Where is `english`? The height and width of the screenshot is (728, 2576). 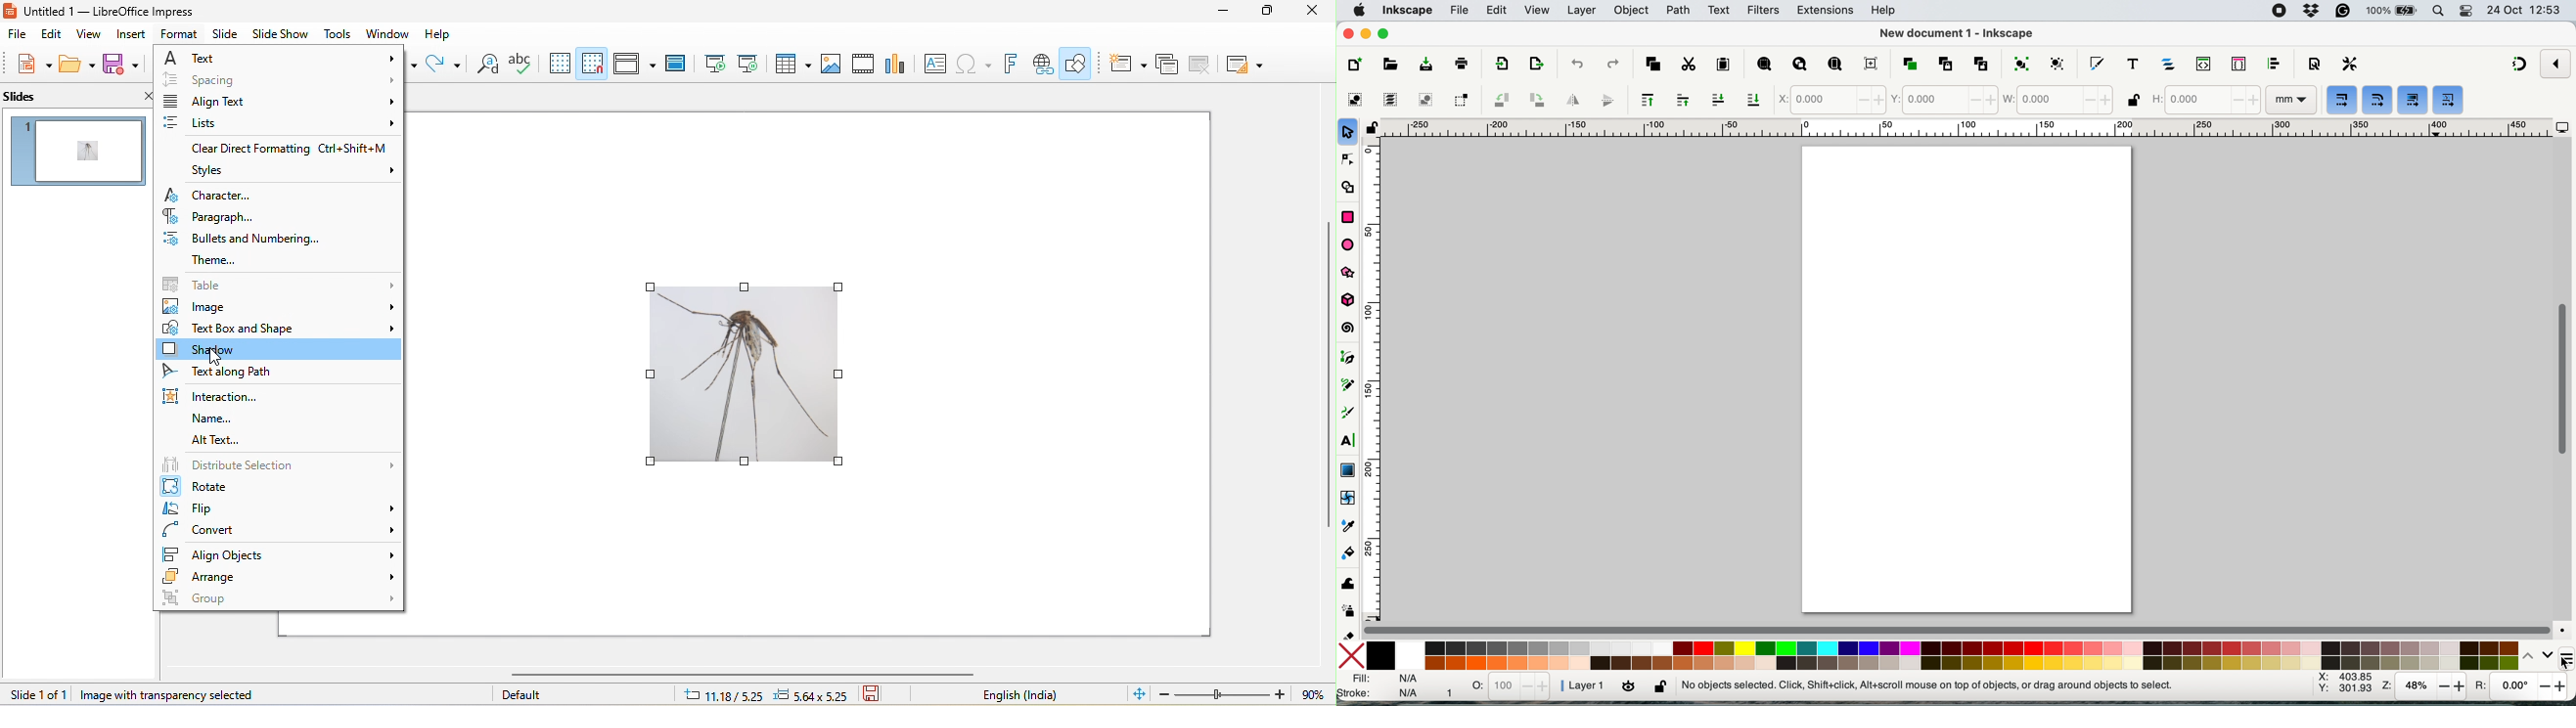
english is located at coordinates (1035, 696).